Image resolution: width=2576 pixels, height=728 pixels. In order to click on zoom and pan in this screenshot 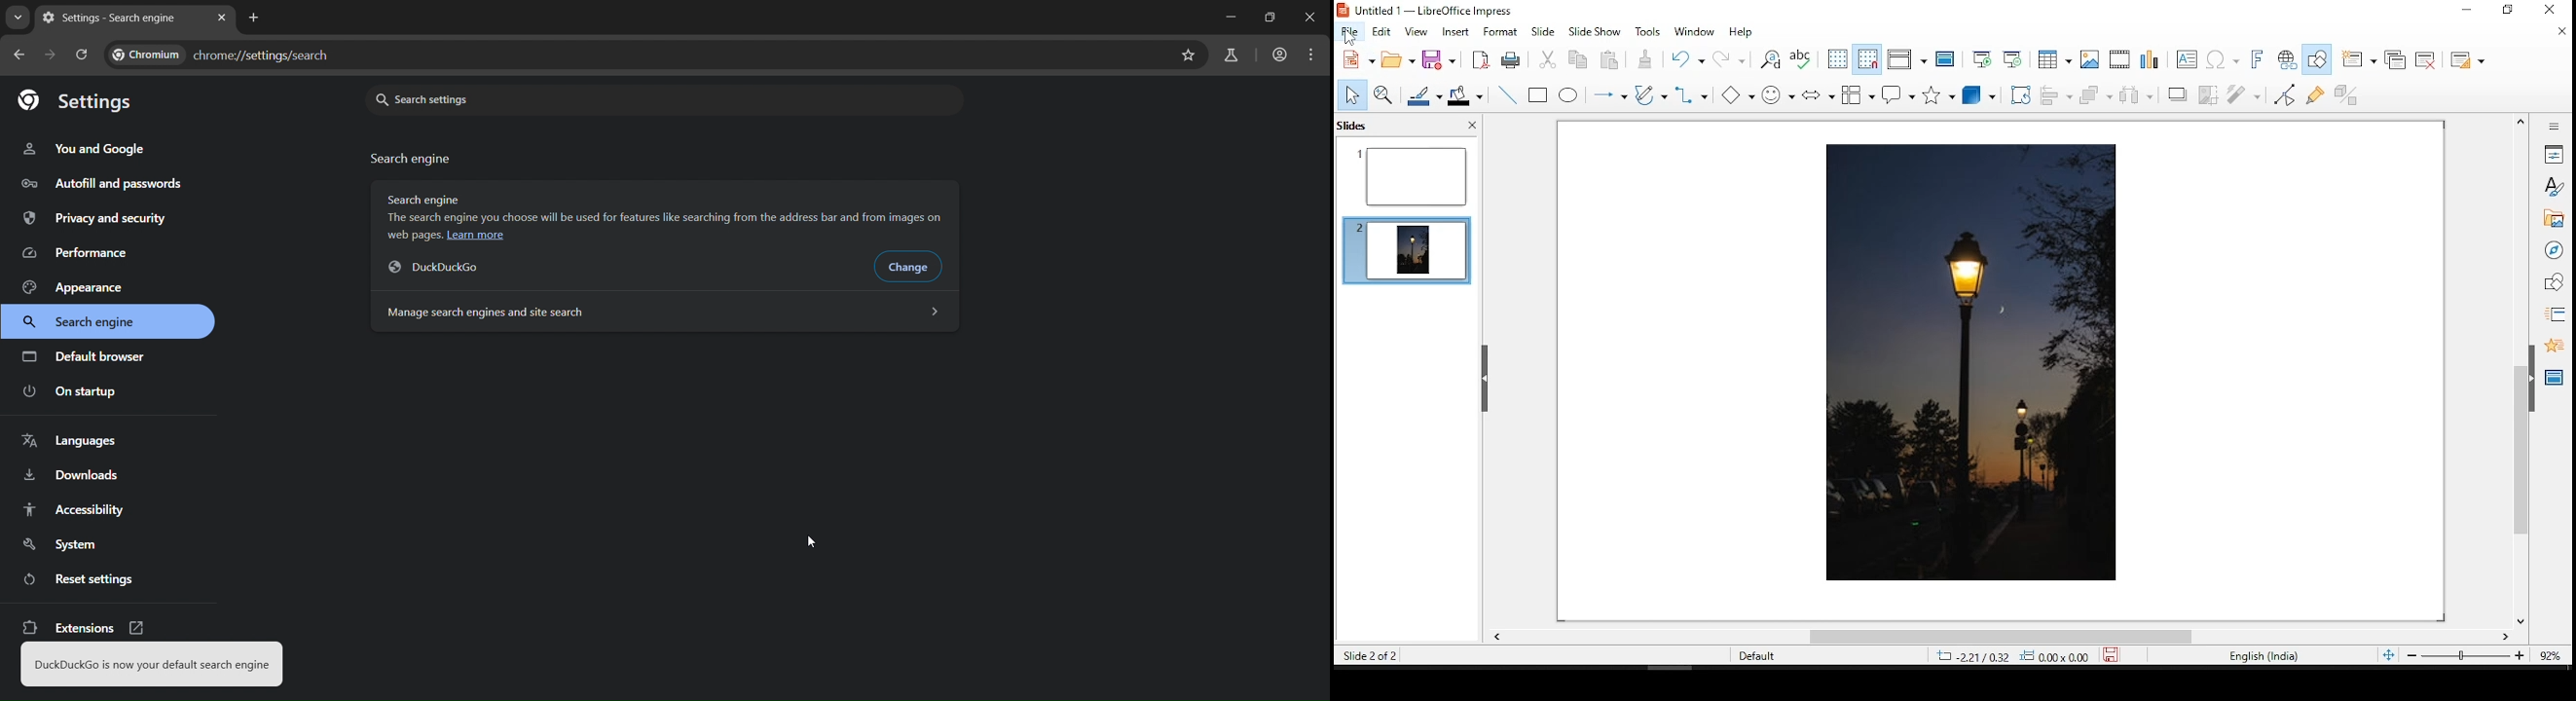, I will do `click(1386, 96)`.